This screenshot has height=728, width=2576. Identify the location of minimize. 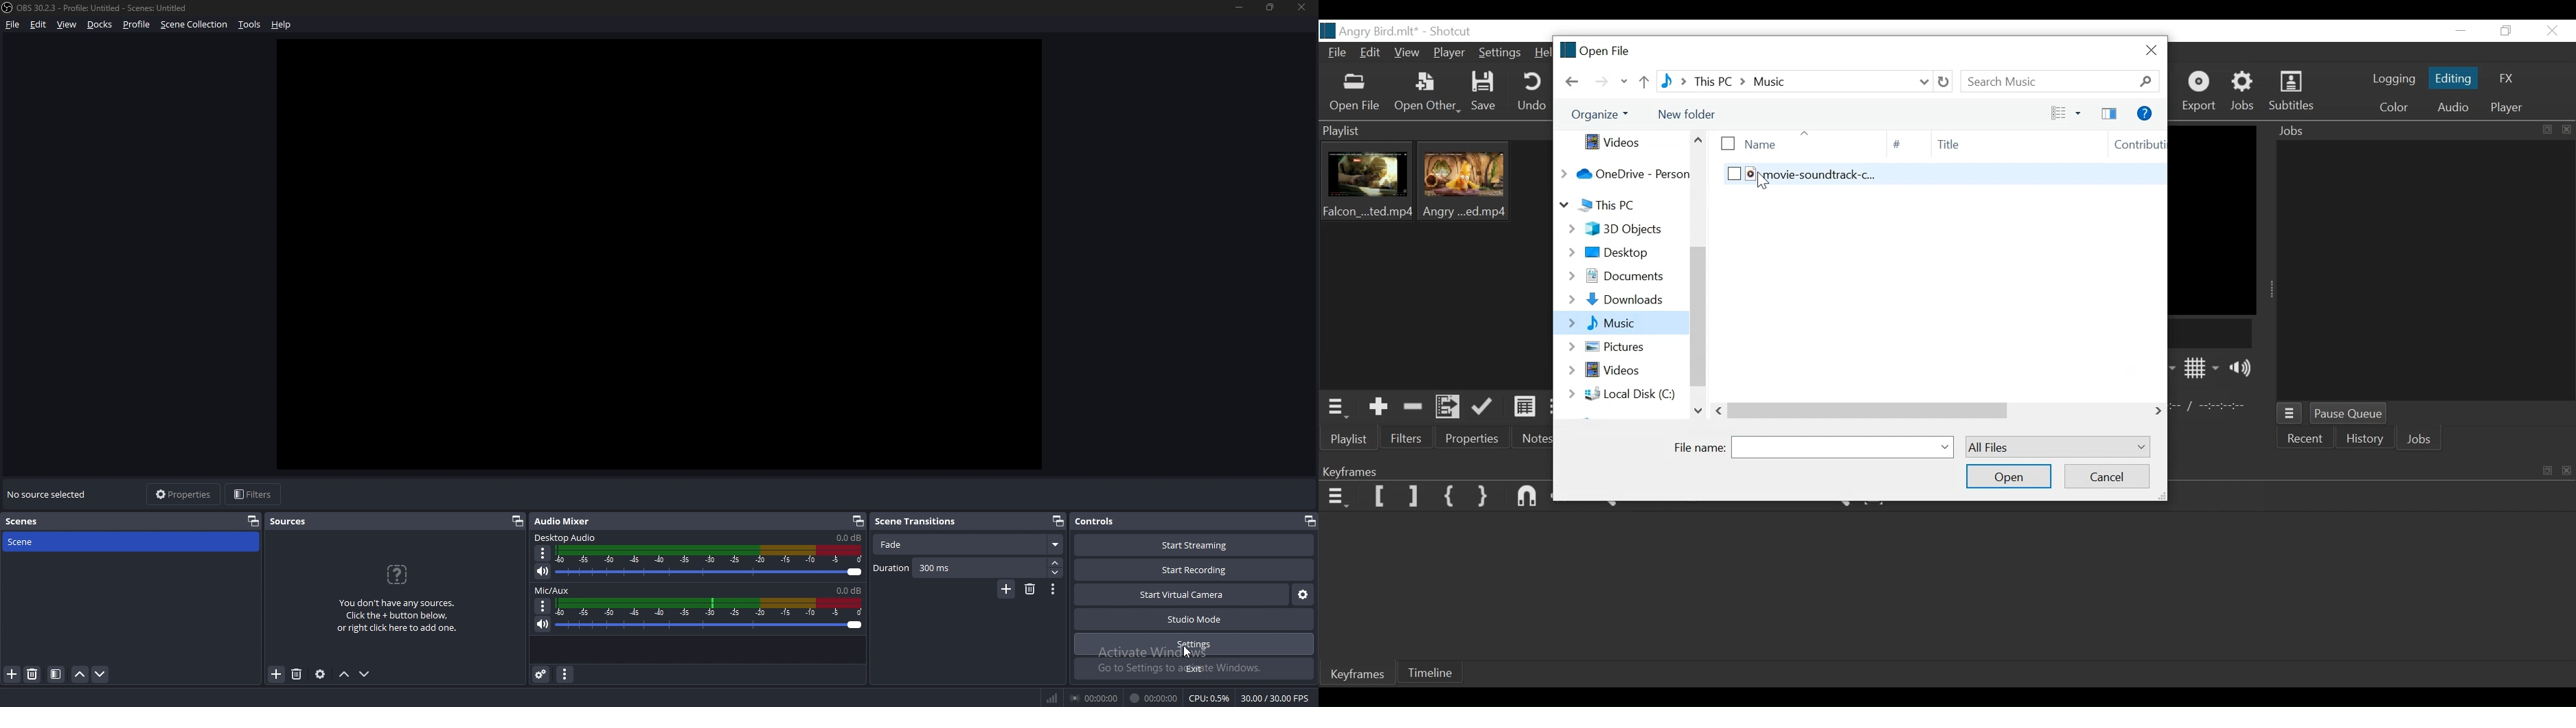
(1239, 6).